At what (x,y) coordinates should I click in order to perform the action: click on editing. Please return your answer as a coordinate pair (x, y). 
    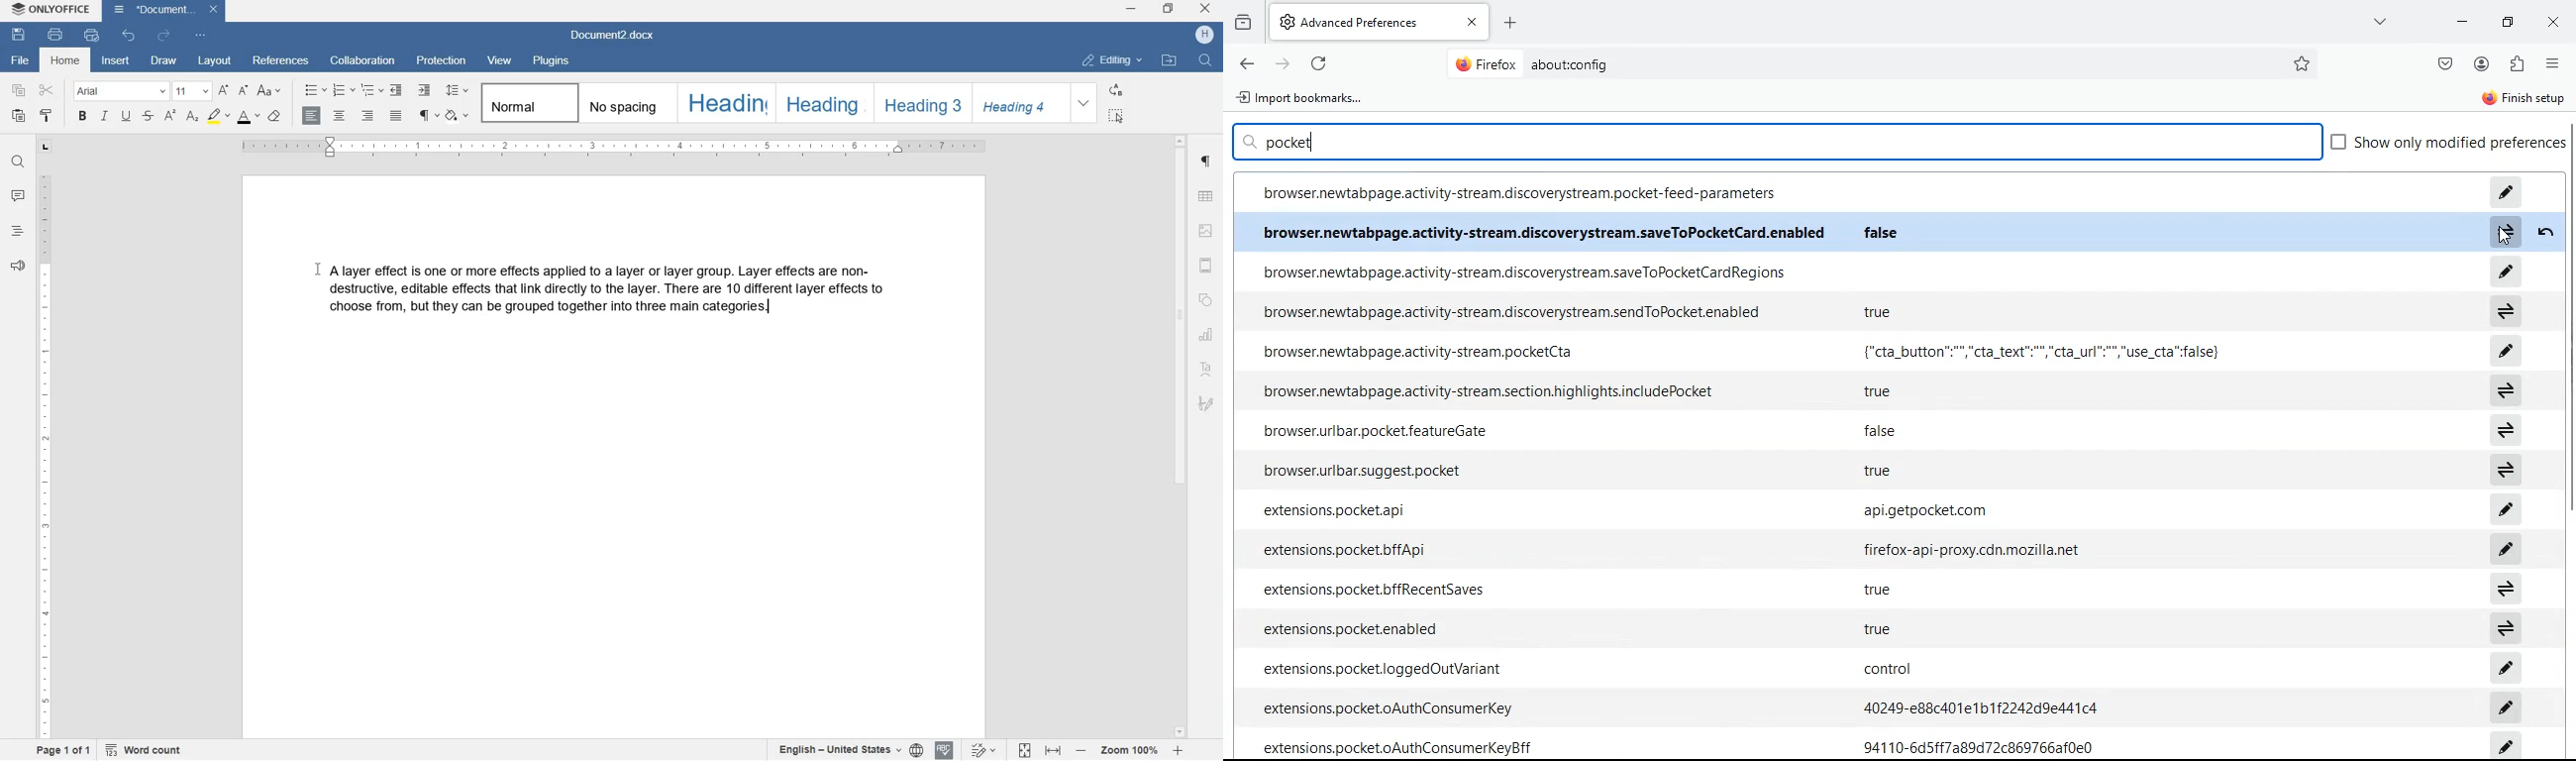
    Looking at the image, I should click on (1114, 62).